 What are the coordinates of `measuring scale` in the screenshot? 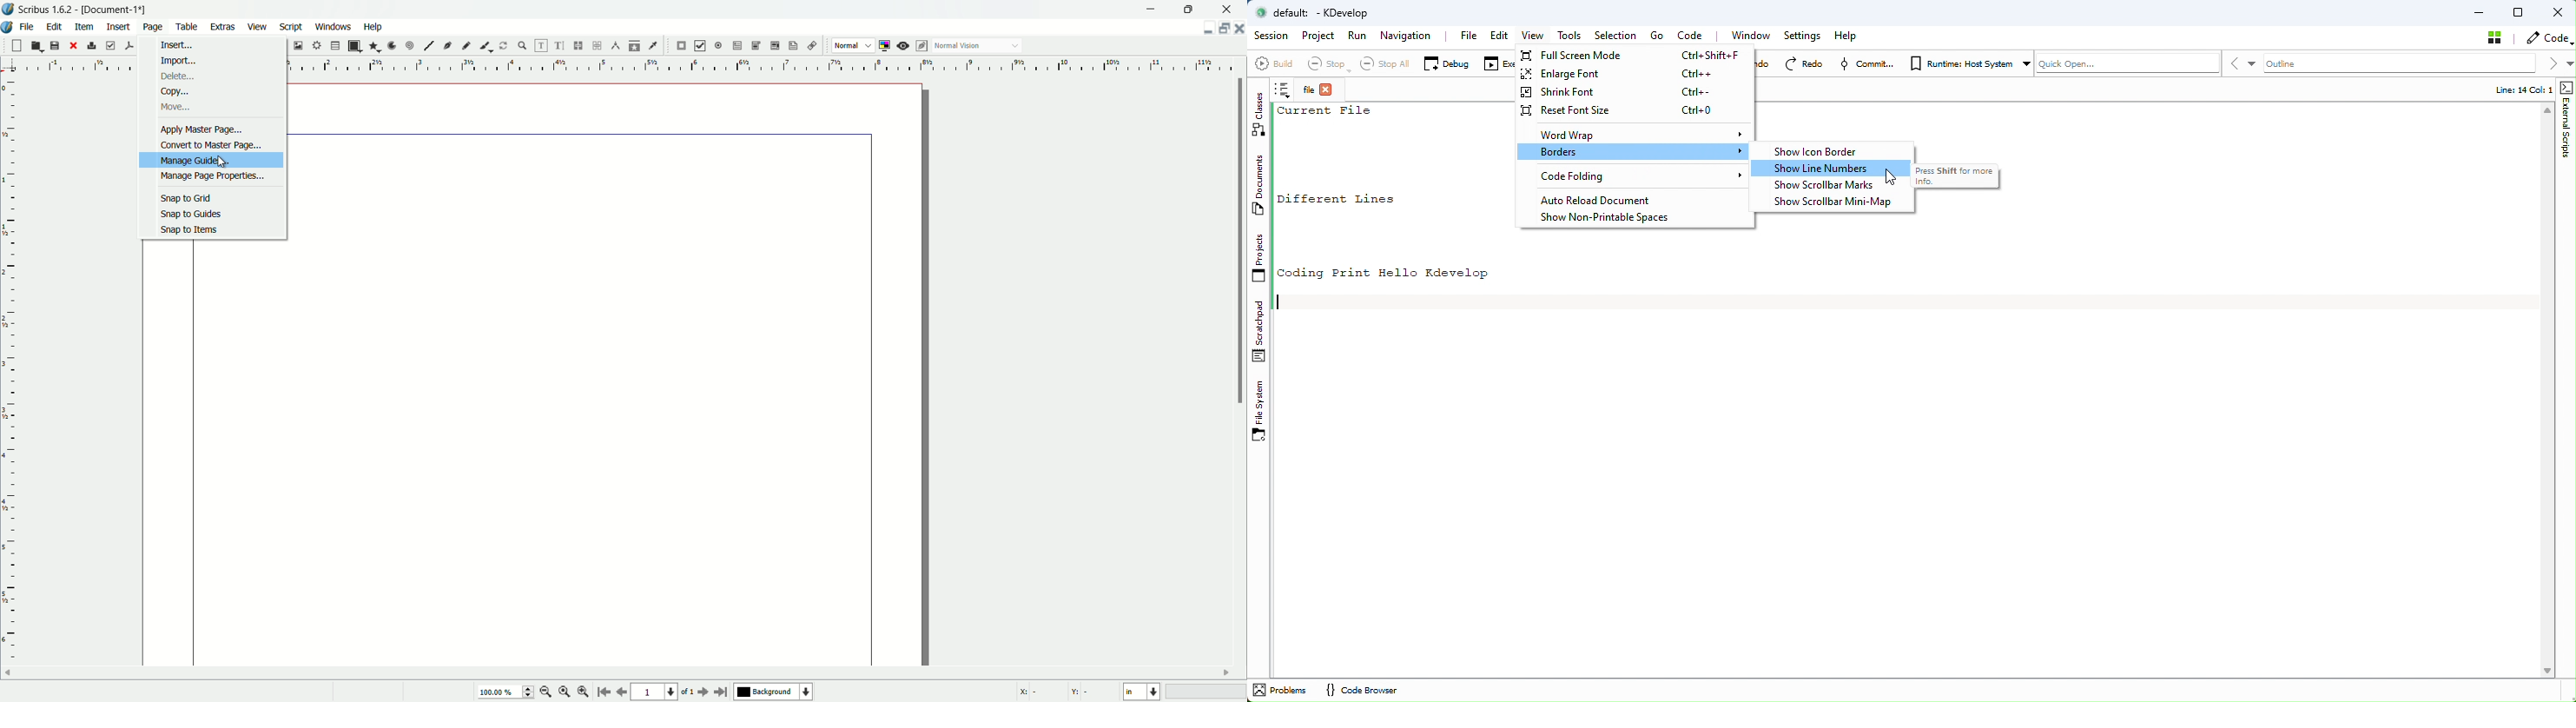 It's located at (9, 382).